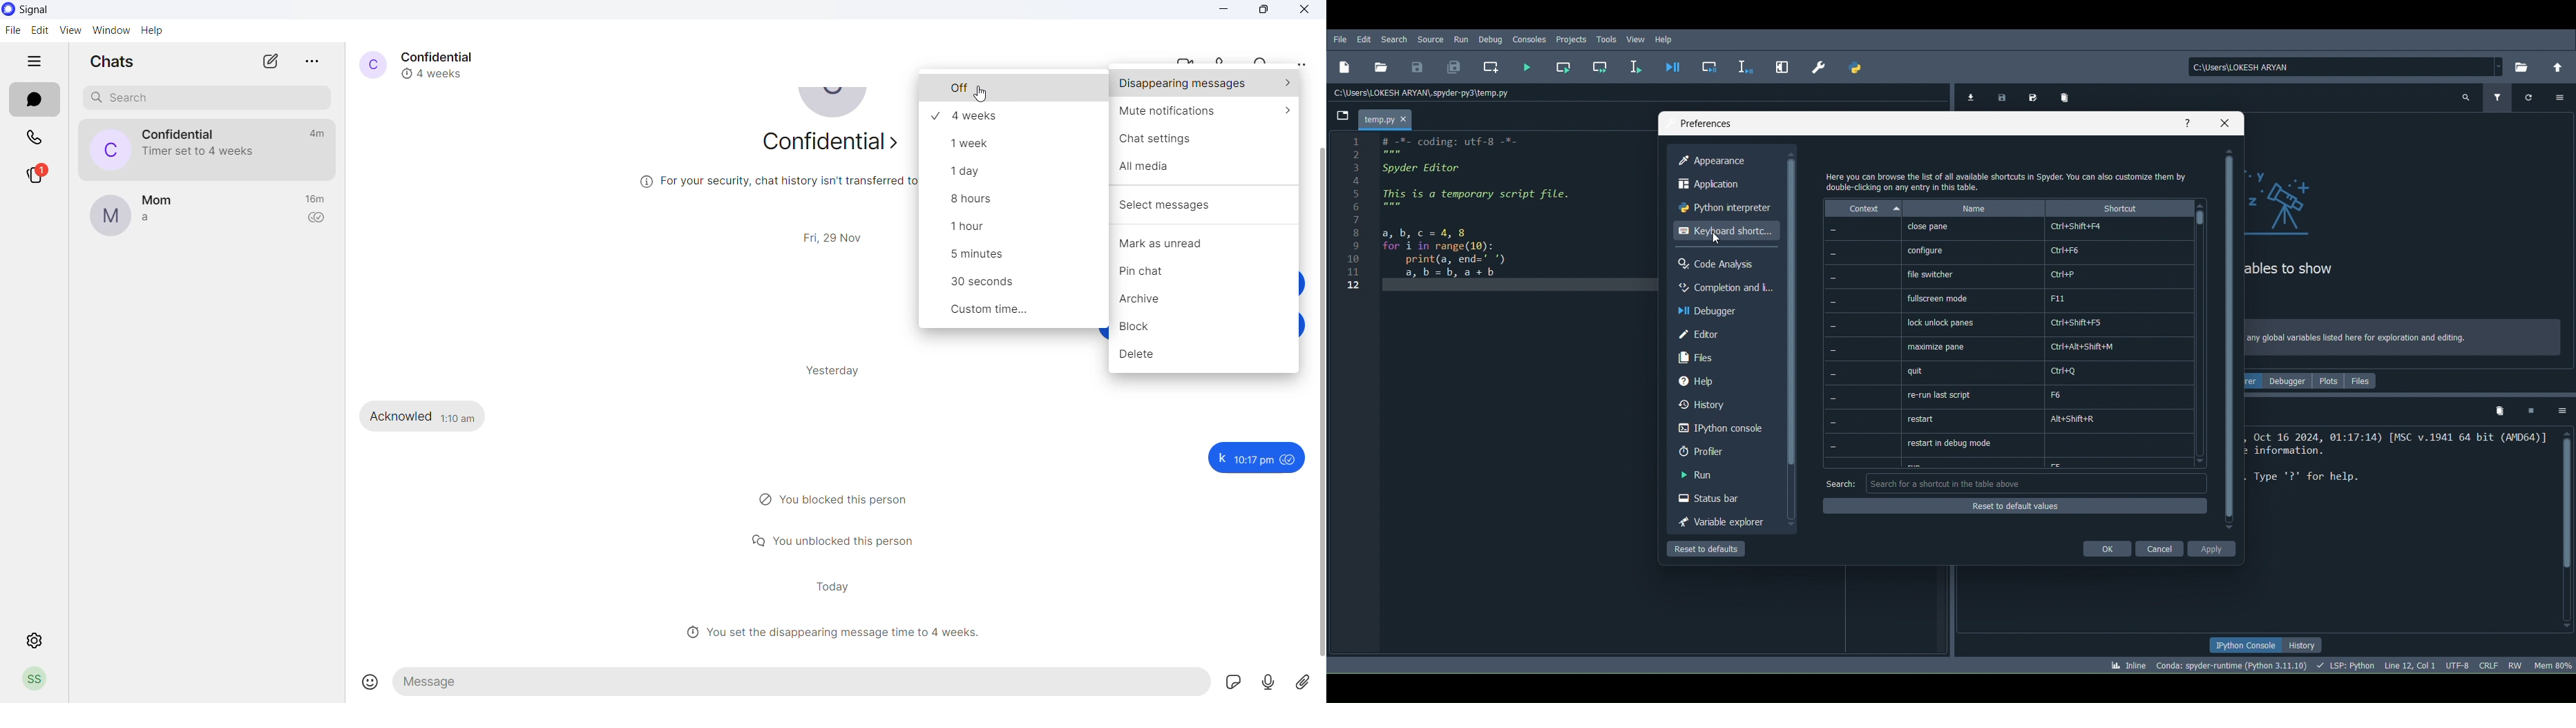 The image size is (2576, 728). Describe the element at coordinates (270, 61) in the screenshot. I see `new chat` at that location.